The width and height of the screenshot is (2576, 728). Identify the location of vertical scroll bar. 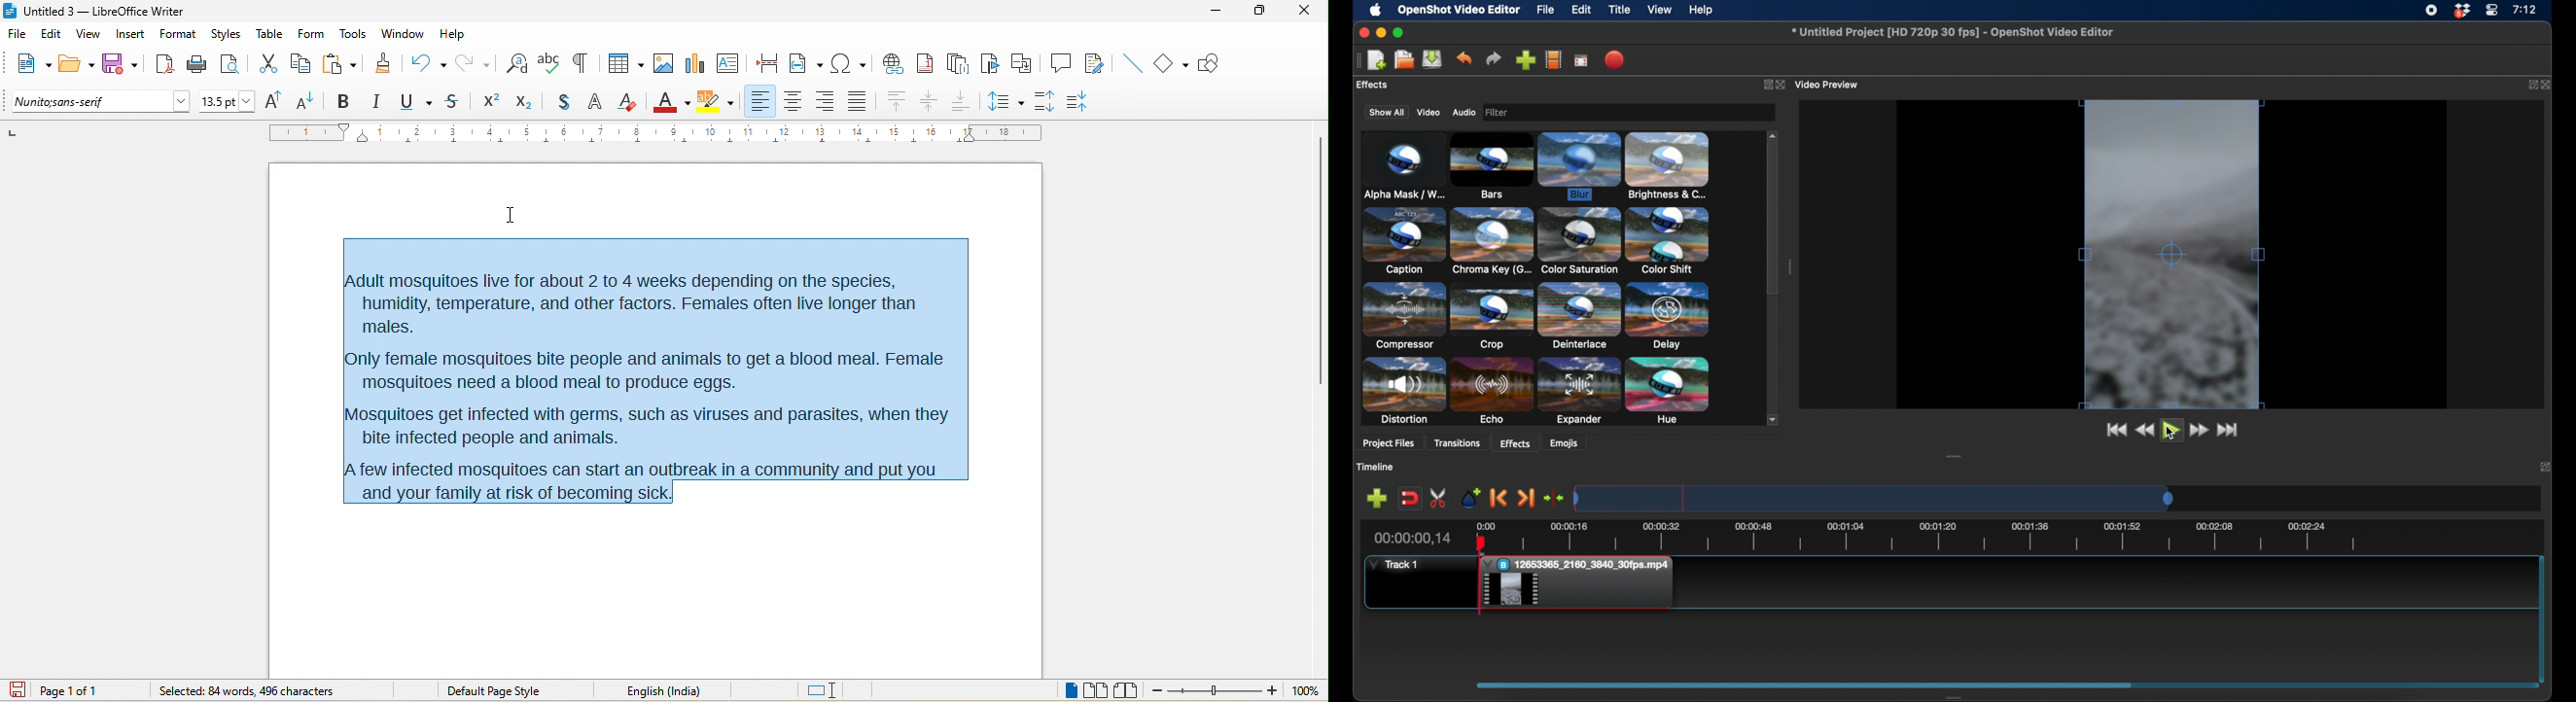
(1320, 263).